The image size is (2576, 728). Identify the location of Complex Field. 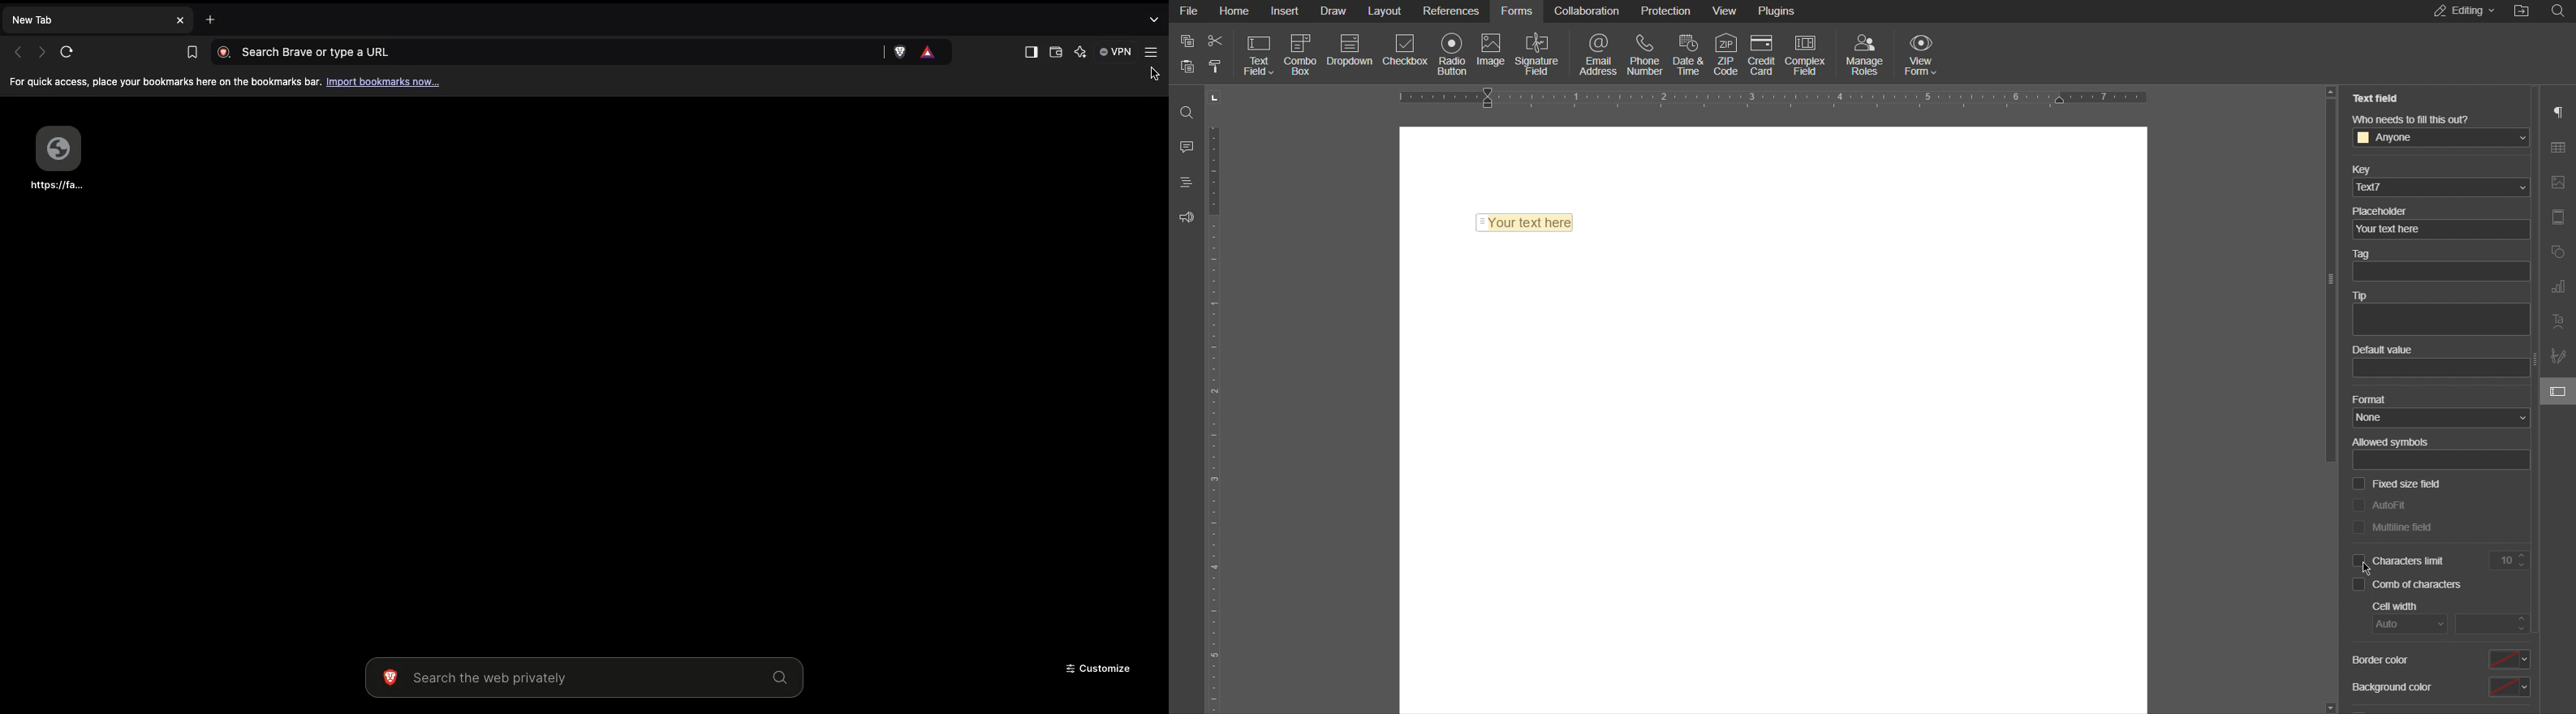
(1807, 51).